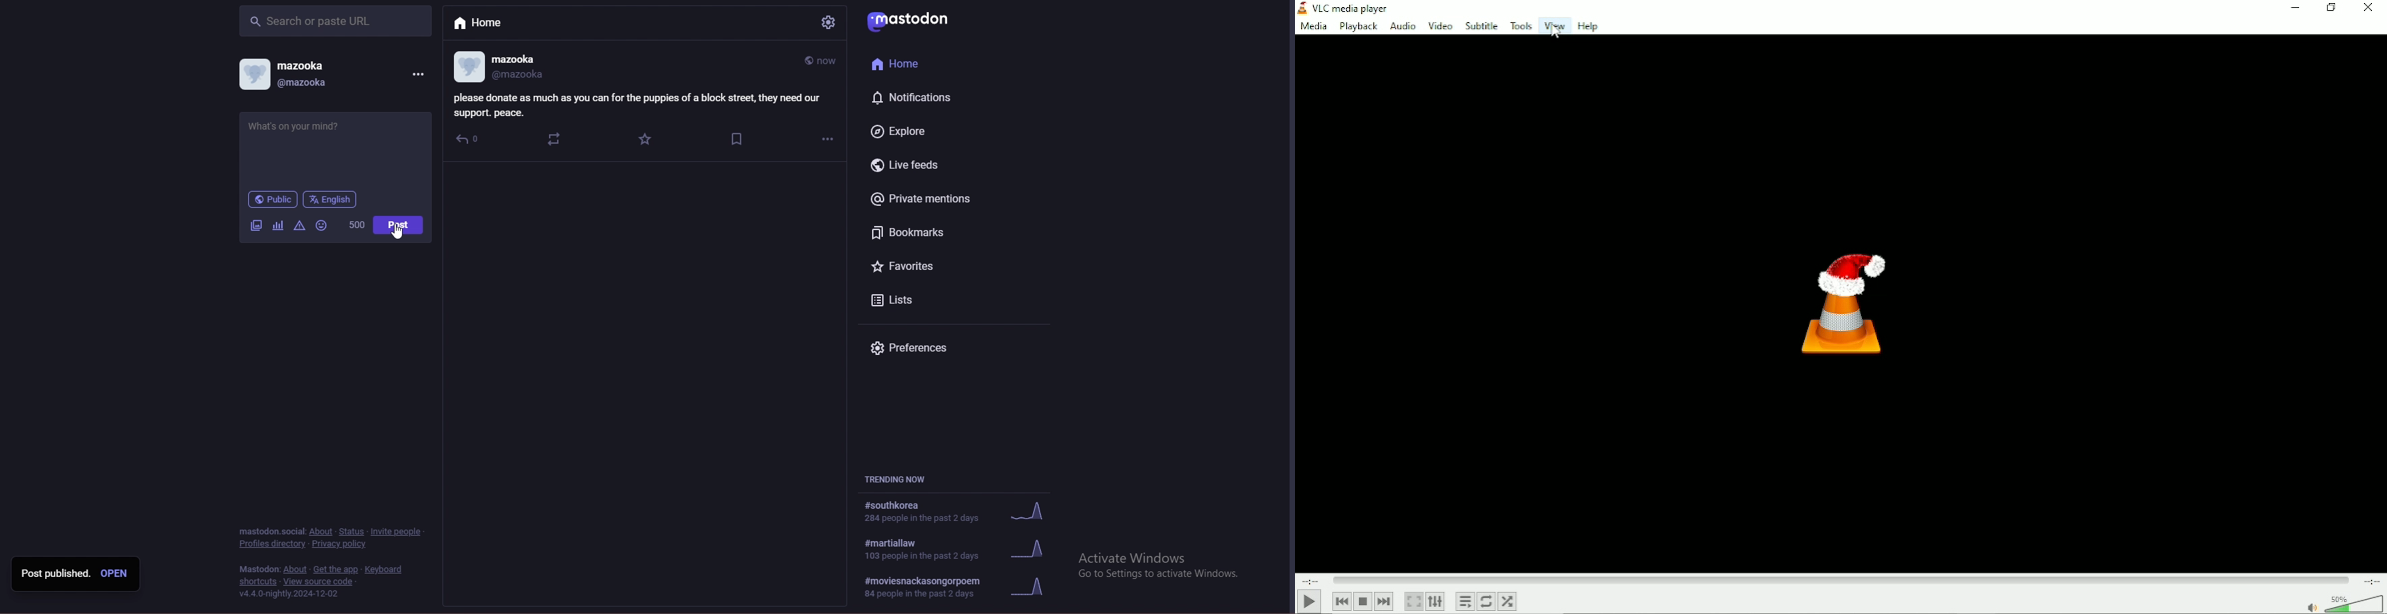  What do you see at coordinates (331, 200) in the screenshot?
I see `language` at bounding box center [331, 200].